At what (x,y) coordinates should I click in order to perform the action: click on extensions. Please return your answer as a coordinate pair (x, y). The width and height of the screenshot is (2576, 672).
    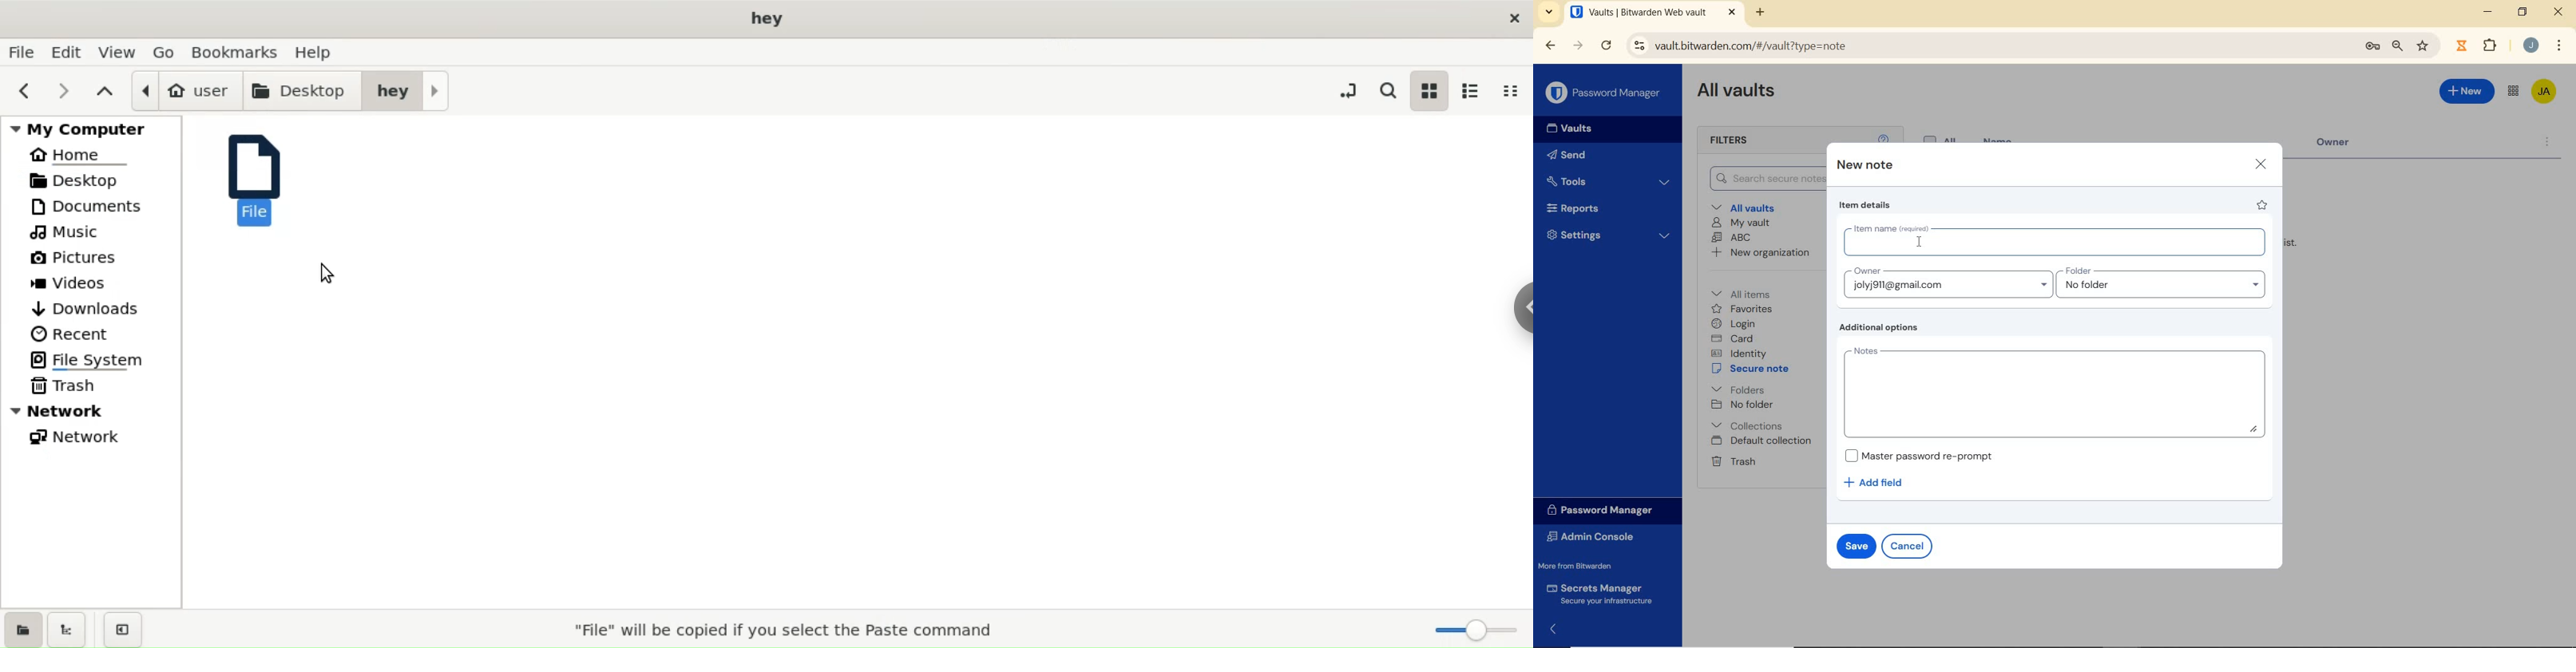
    Looking at the image, I should click on (2460, 46).